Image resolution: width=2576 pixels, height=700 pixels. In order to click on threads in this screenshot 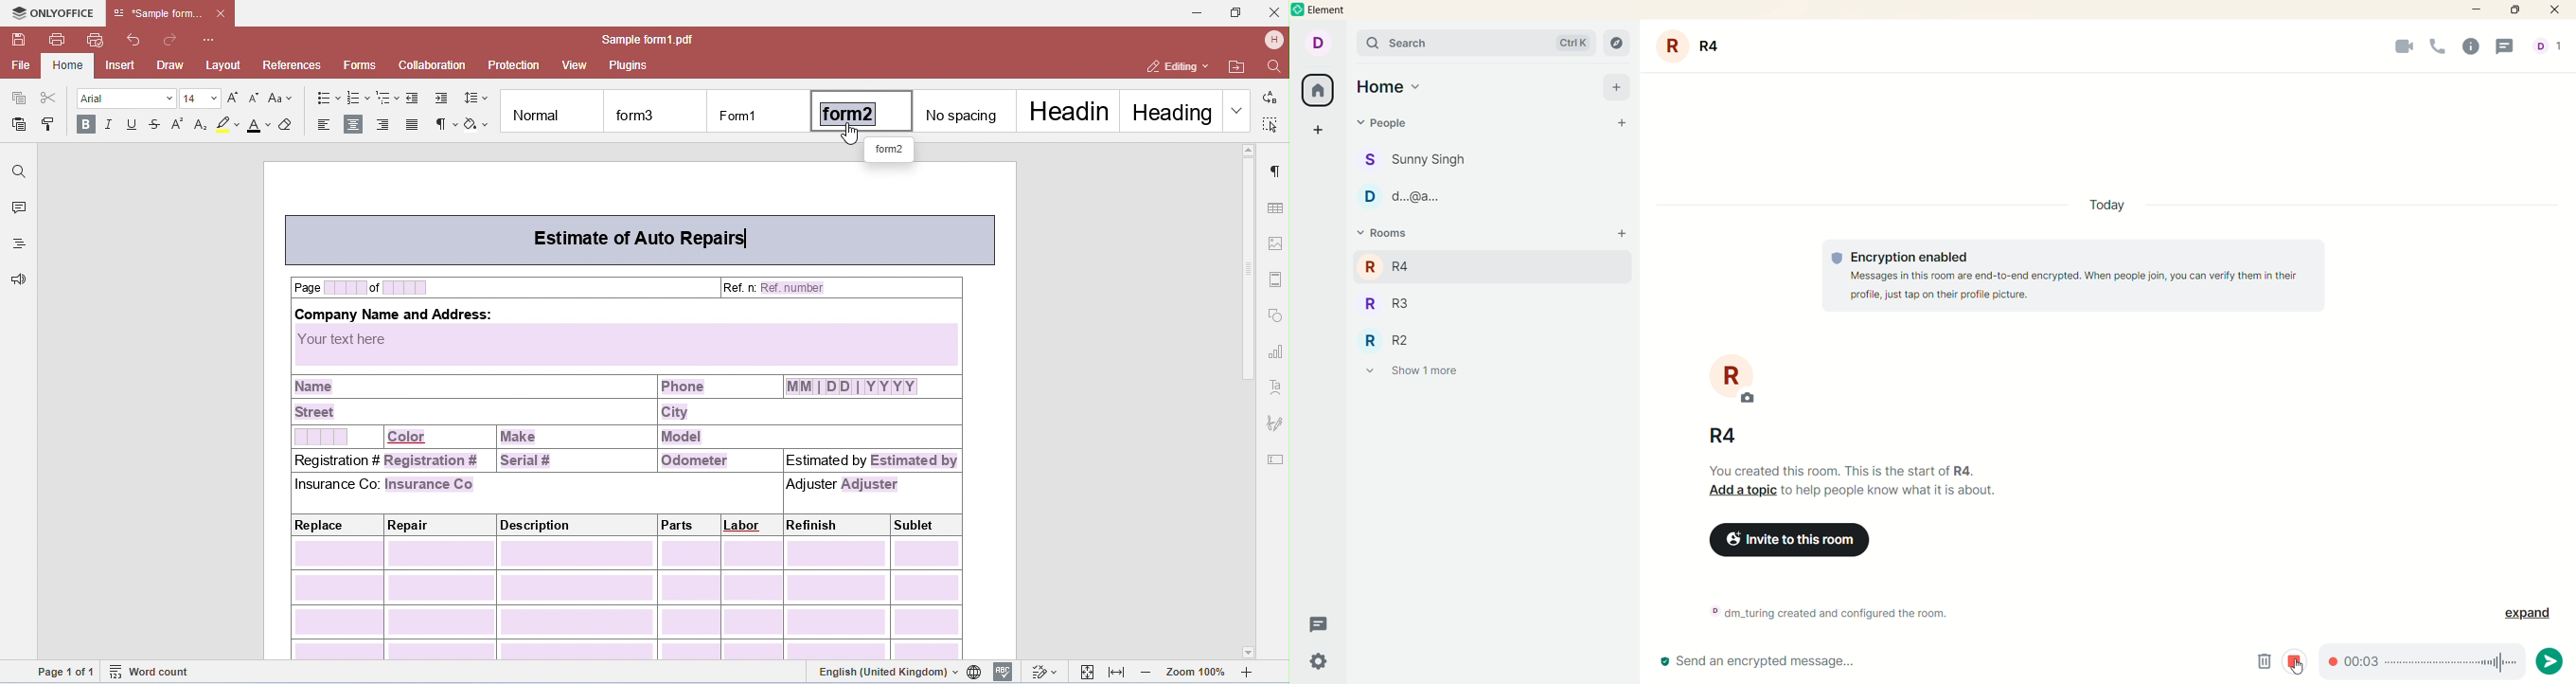, I will do `click(2510, 47)`.